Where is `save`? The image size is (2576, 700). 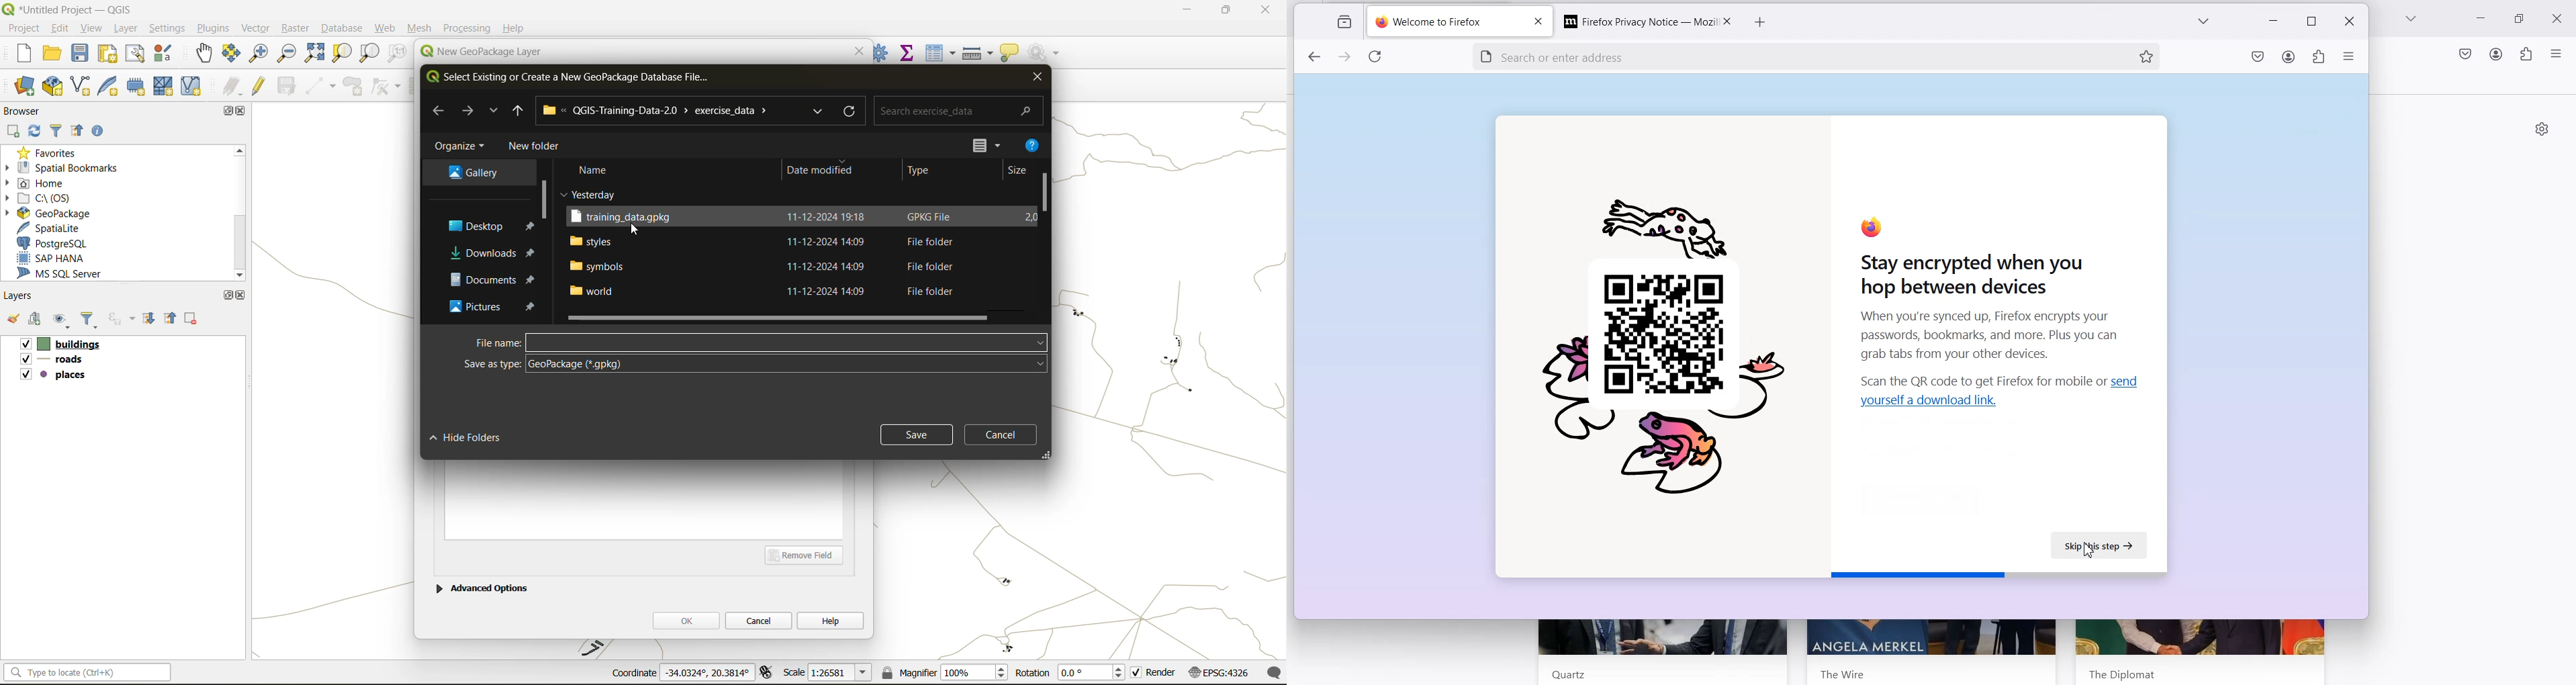 save is located at coordinates (81, 56).